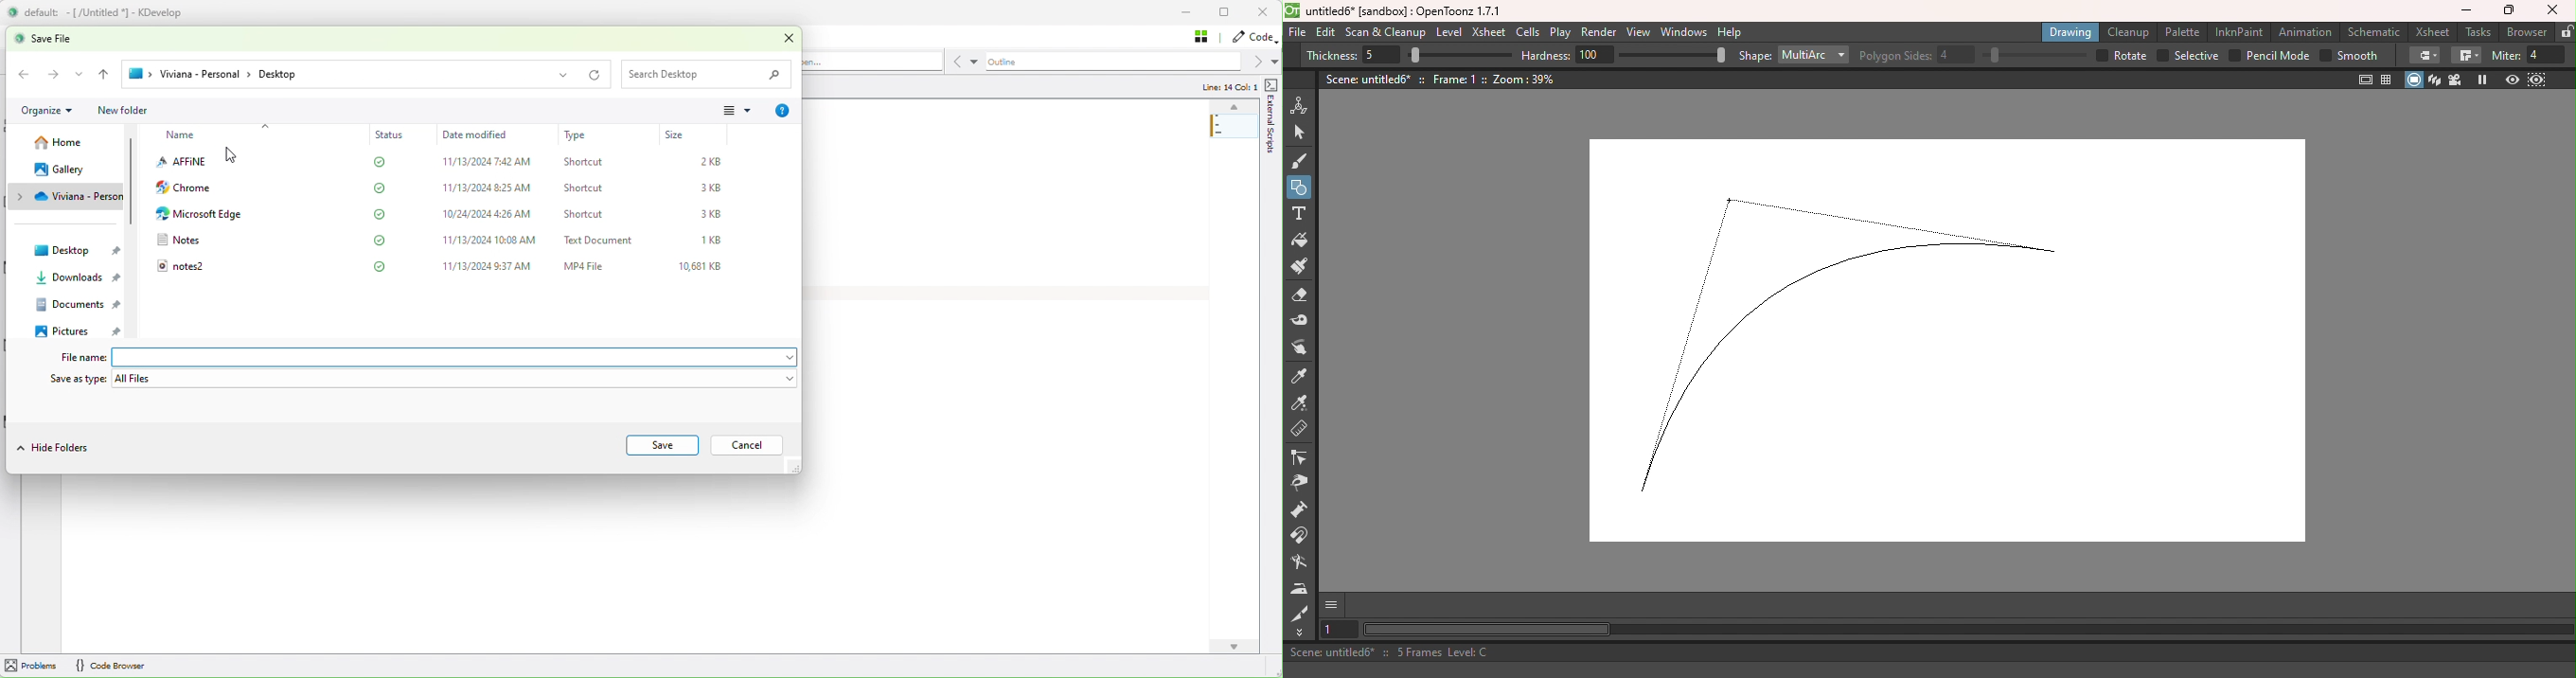 The width and height of the screenshot is (2576, 700). I want to click on logo, so click(17, 40).